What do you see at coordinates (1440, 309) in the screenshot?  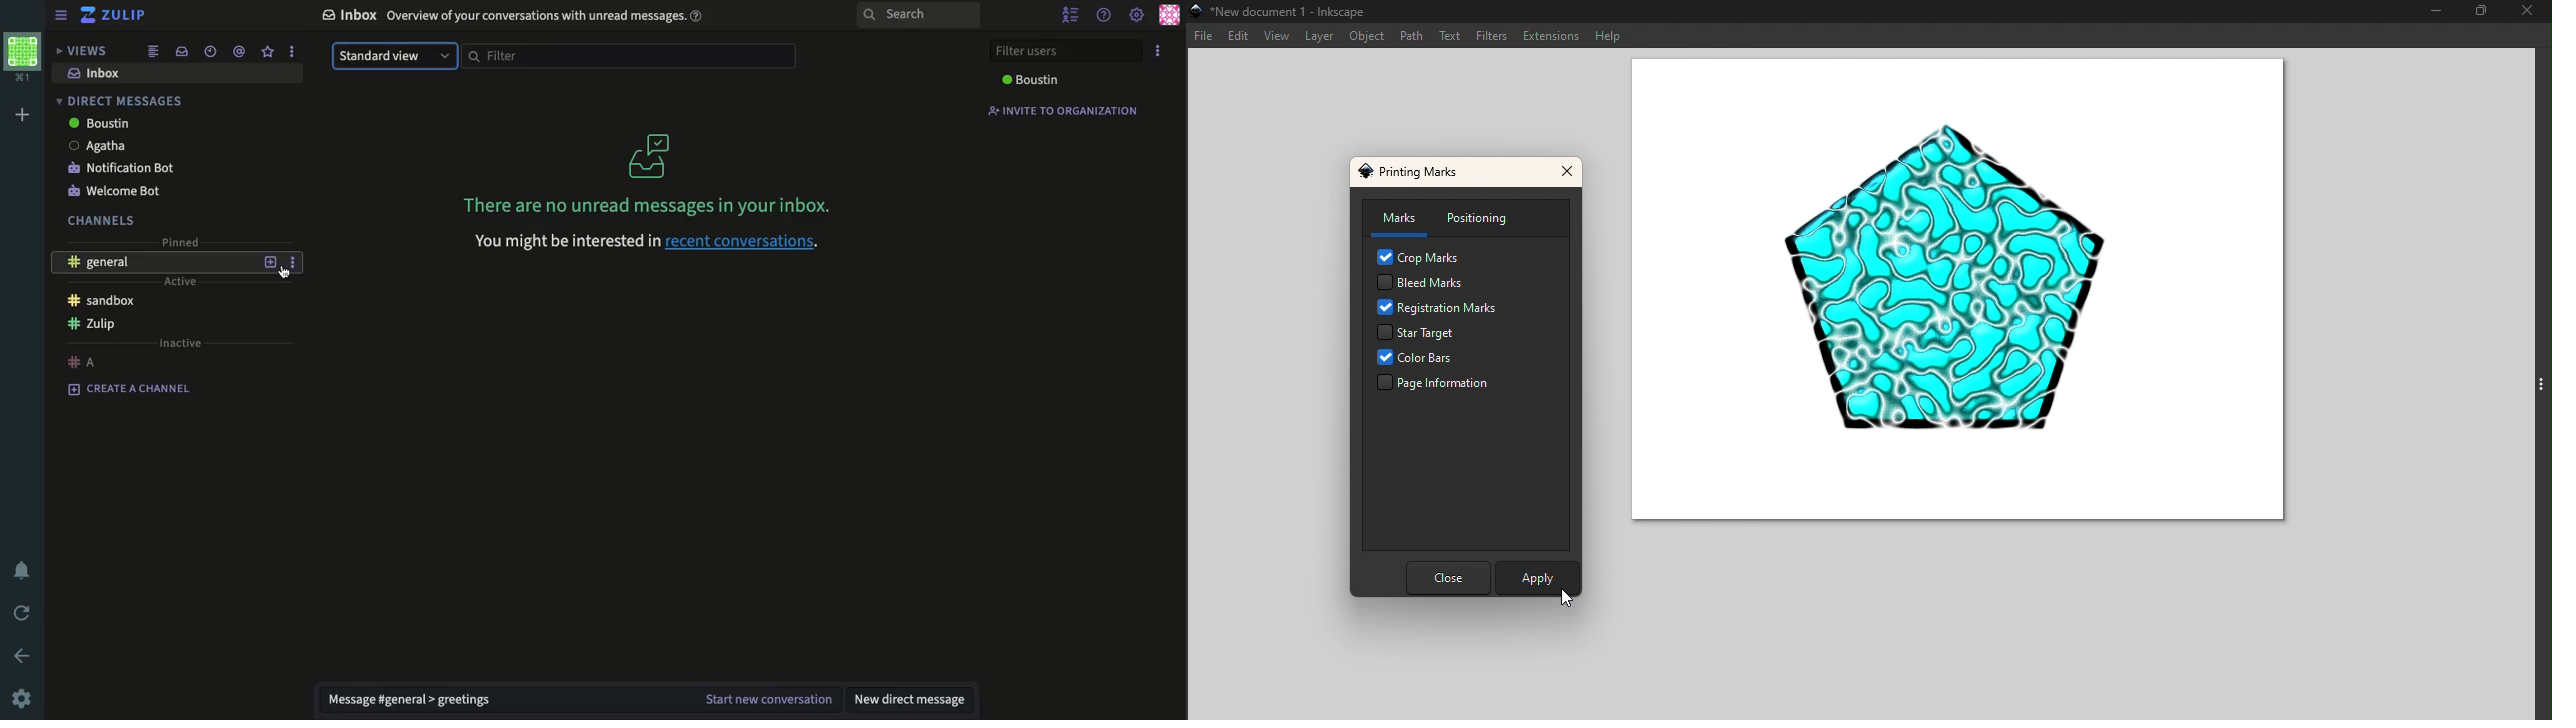 I see `Registration Marks` at bounding box center [1440, 309].